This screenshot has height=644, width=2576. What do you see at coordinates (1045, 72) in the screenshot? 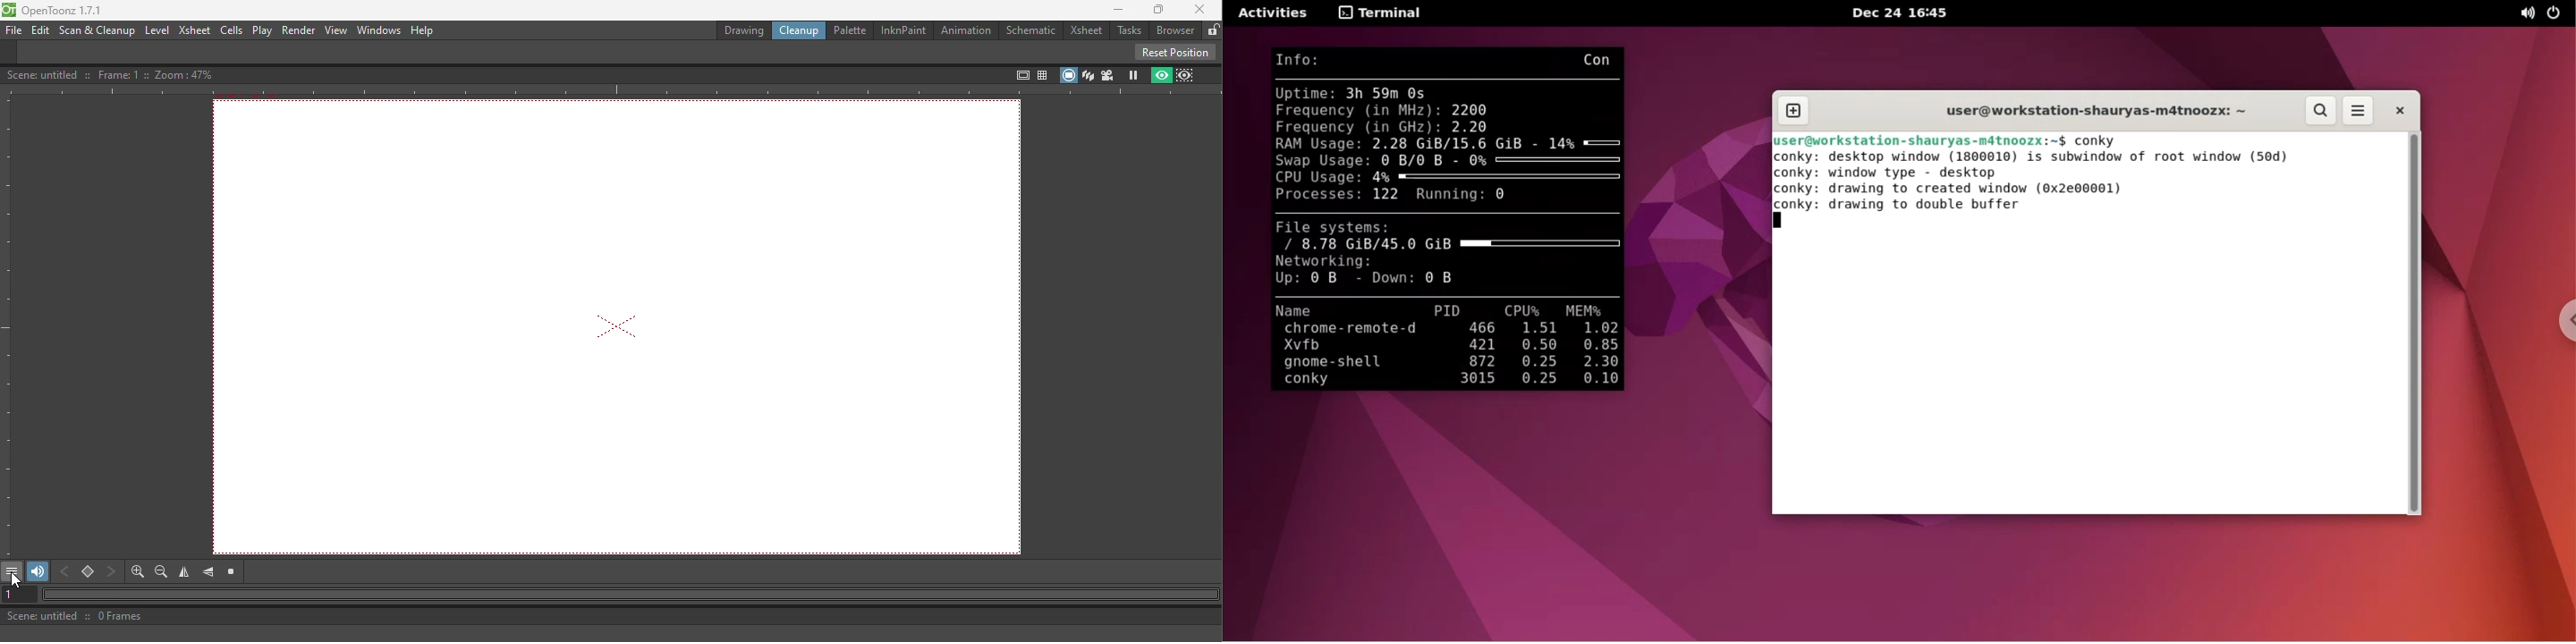
I see `Field guide` at bounding box center [1045, 72].